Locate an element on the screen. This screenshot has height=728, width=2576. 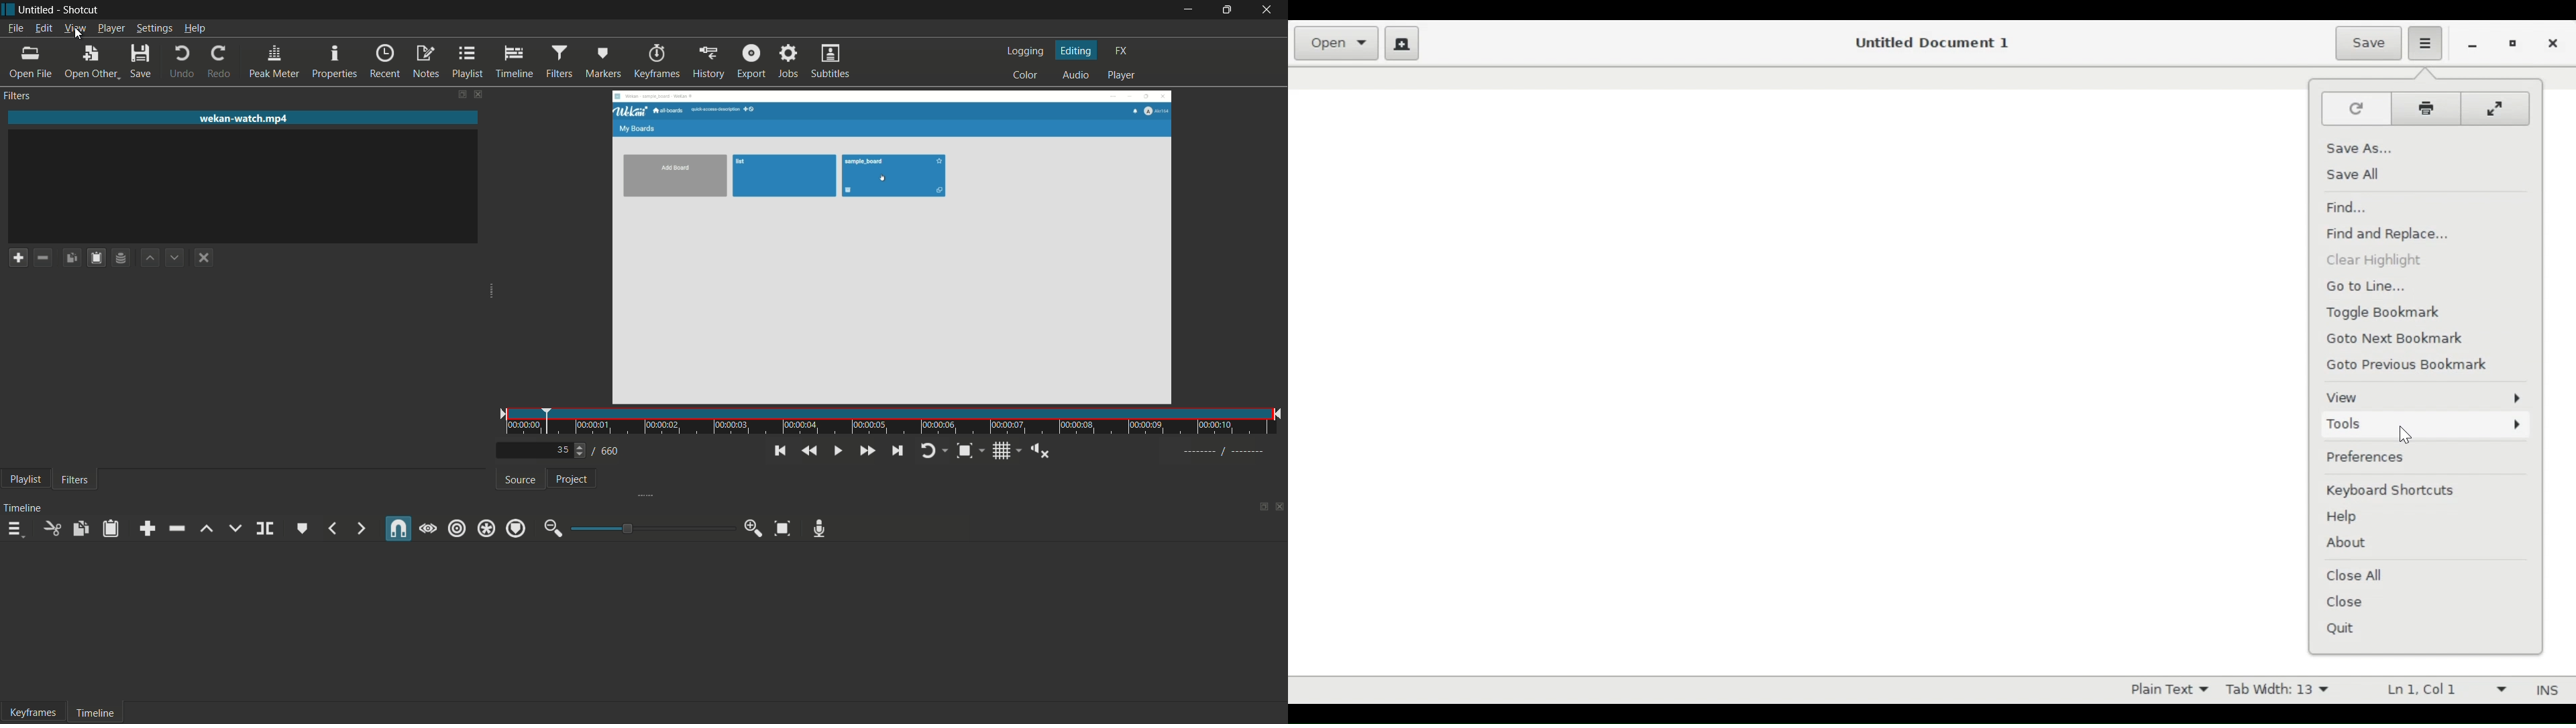
adjustment bar is located at coordinates (649, 528).